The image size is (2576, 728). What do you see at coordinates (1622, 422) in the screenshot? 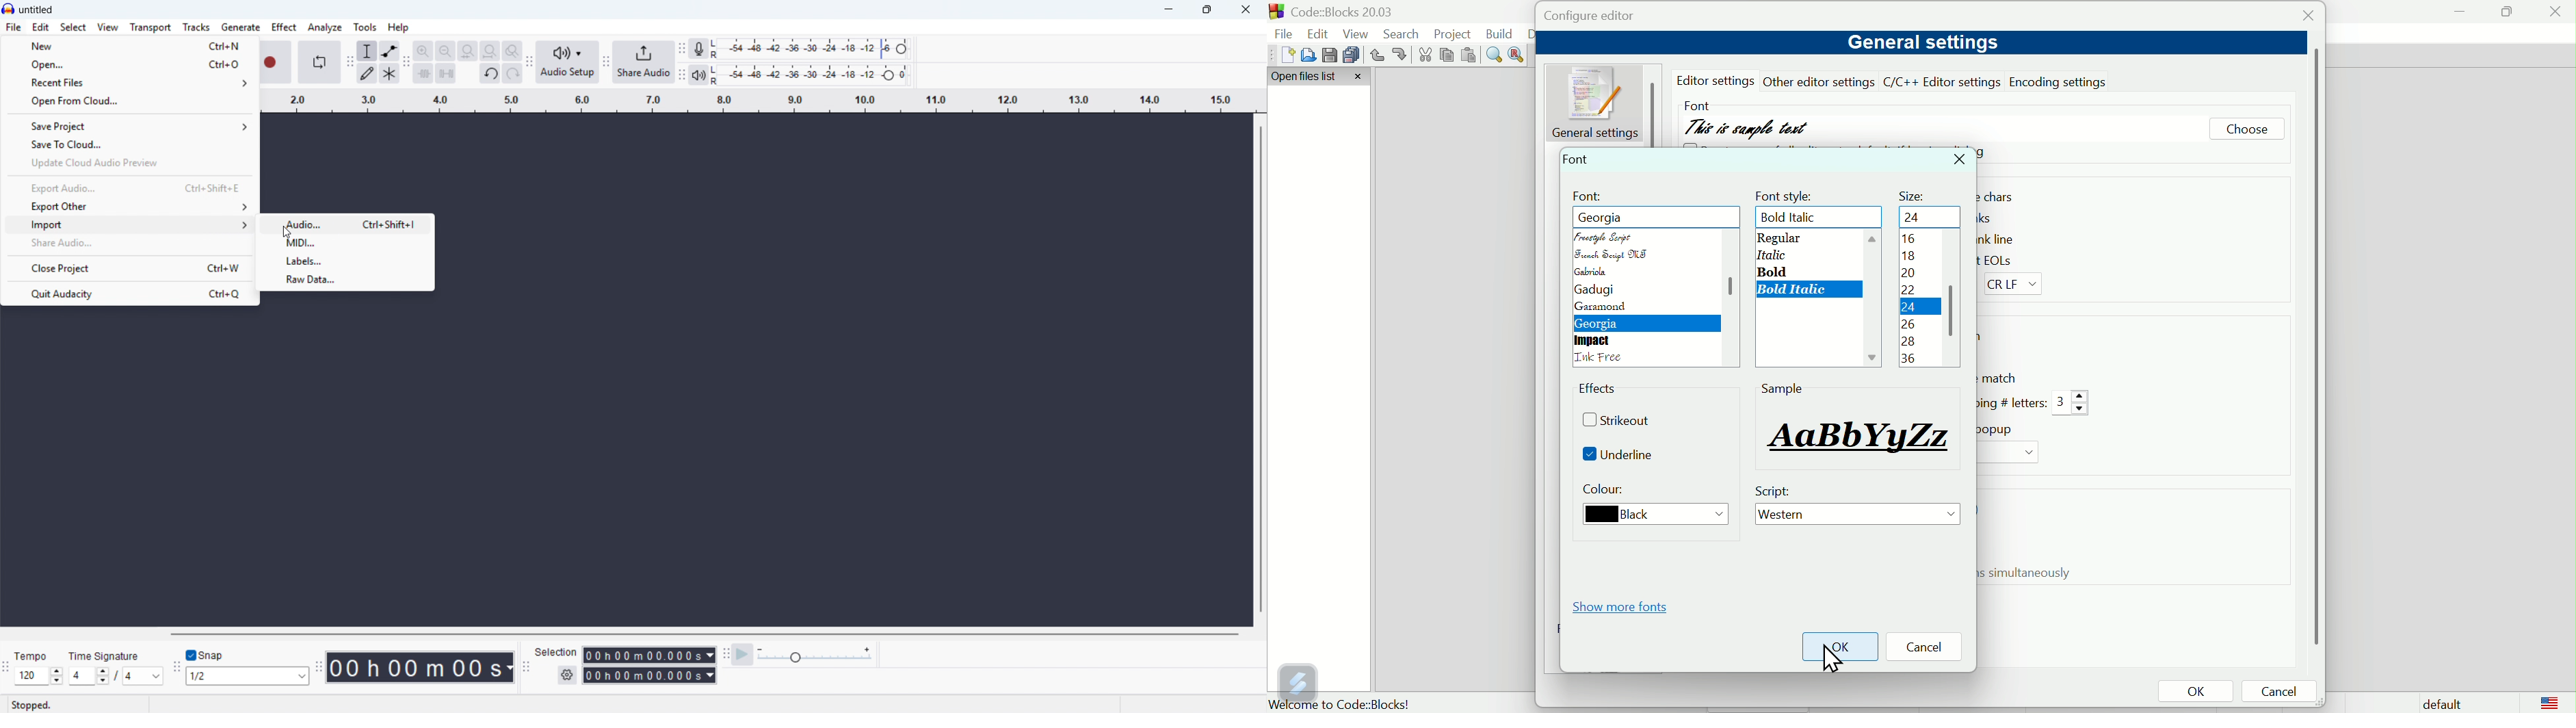
I see `Strike out` at bounding box center [1622, 422].